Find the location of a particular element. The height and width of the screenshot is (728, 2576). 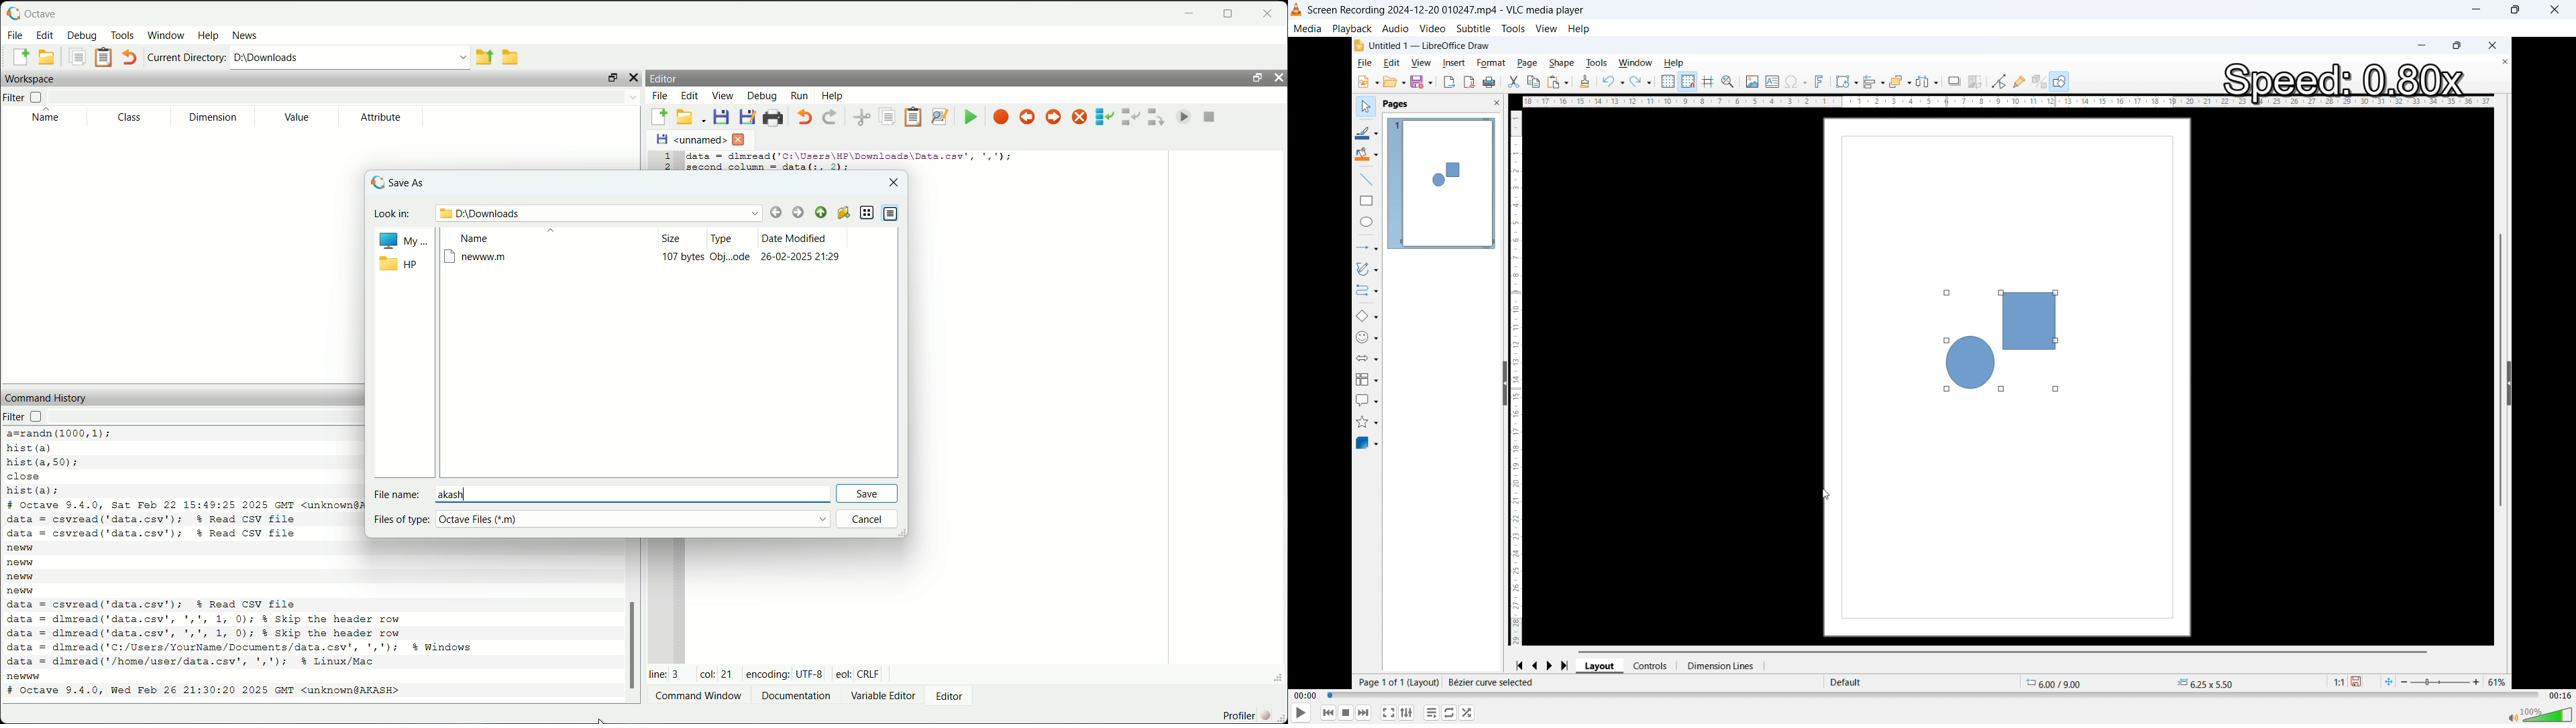

minimise  is located at coordinates (2479, 9).